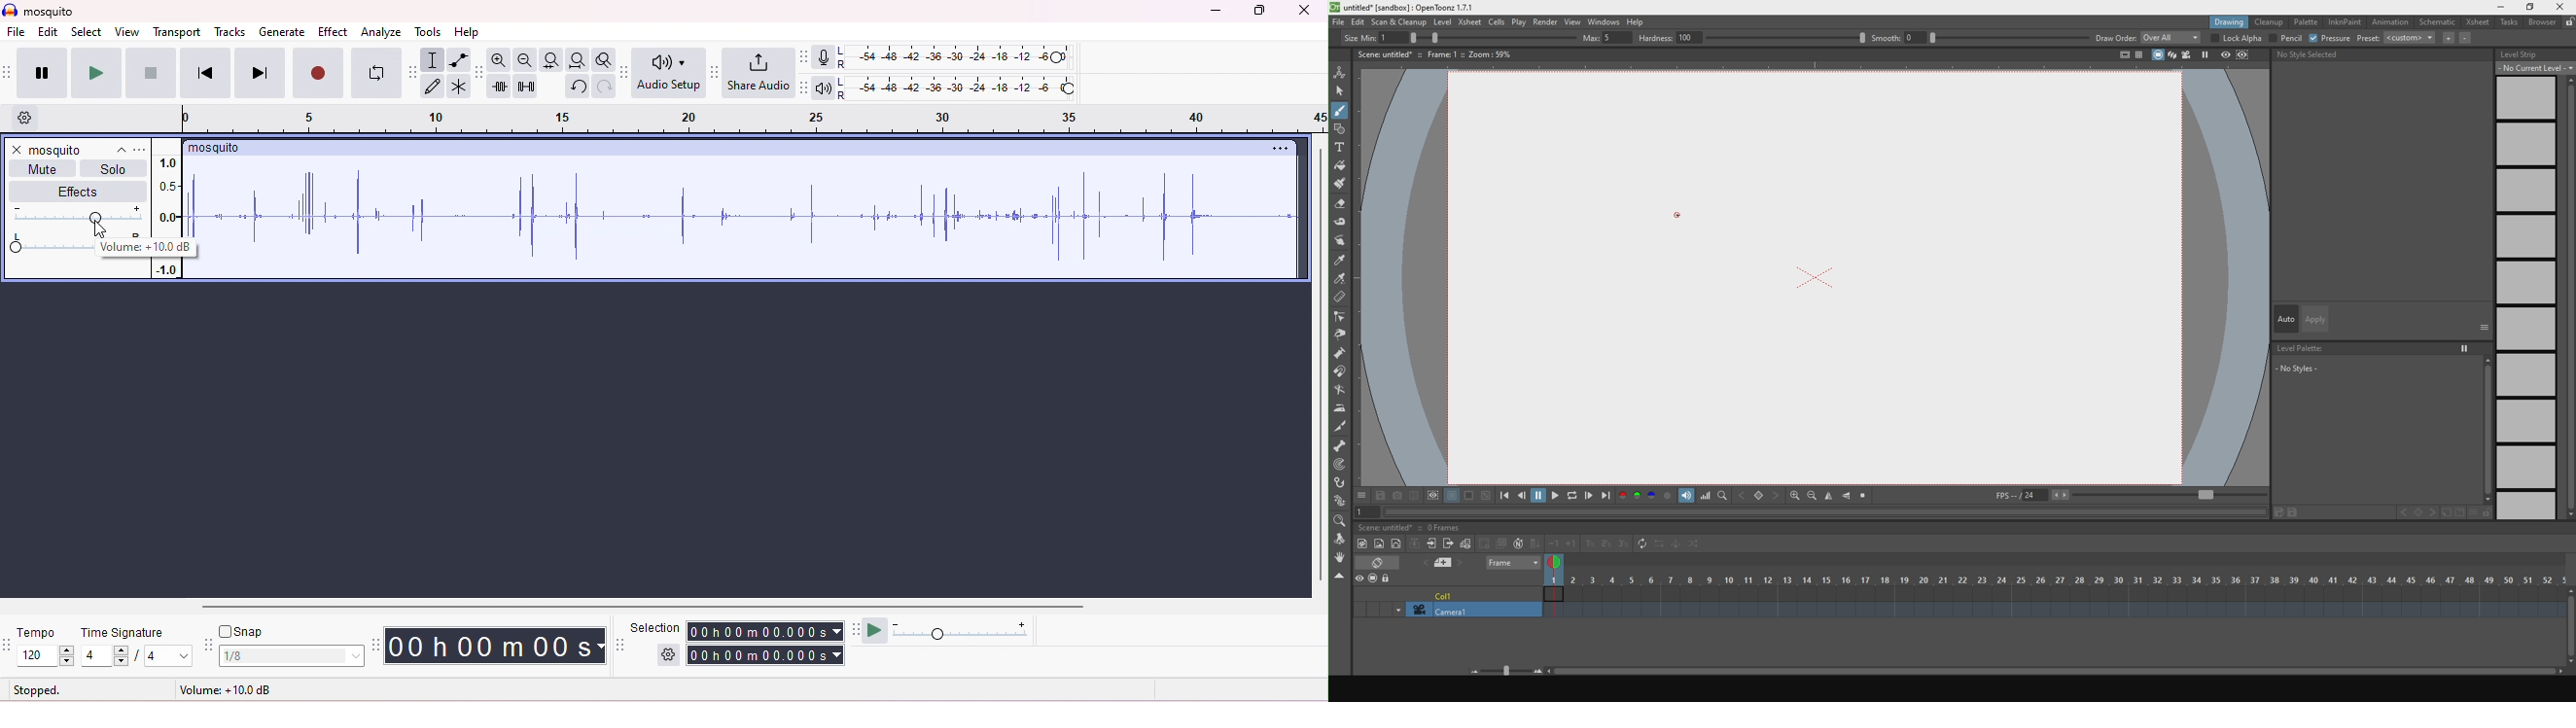 Image resolution: width=2576 pixels, height=728 pixels. I want to click on smooth, so click(1978, 37).